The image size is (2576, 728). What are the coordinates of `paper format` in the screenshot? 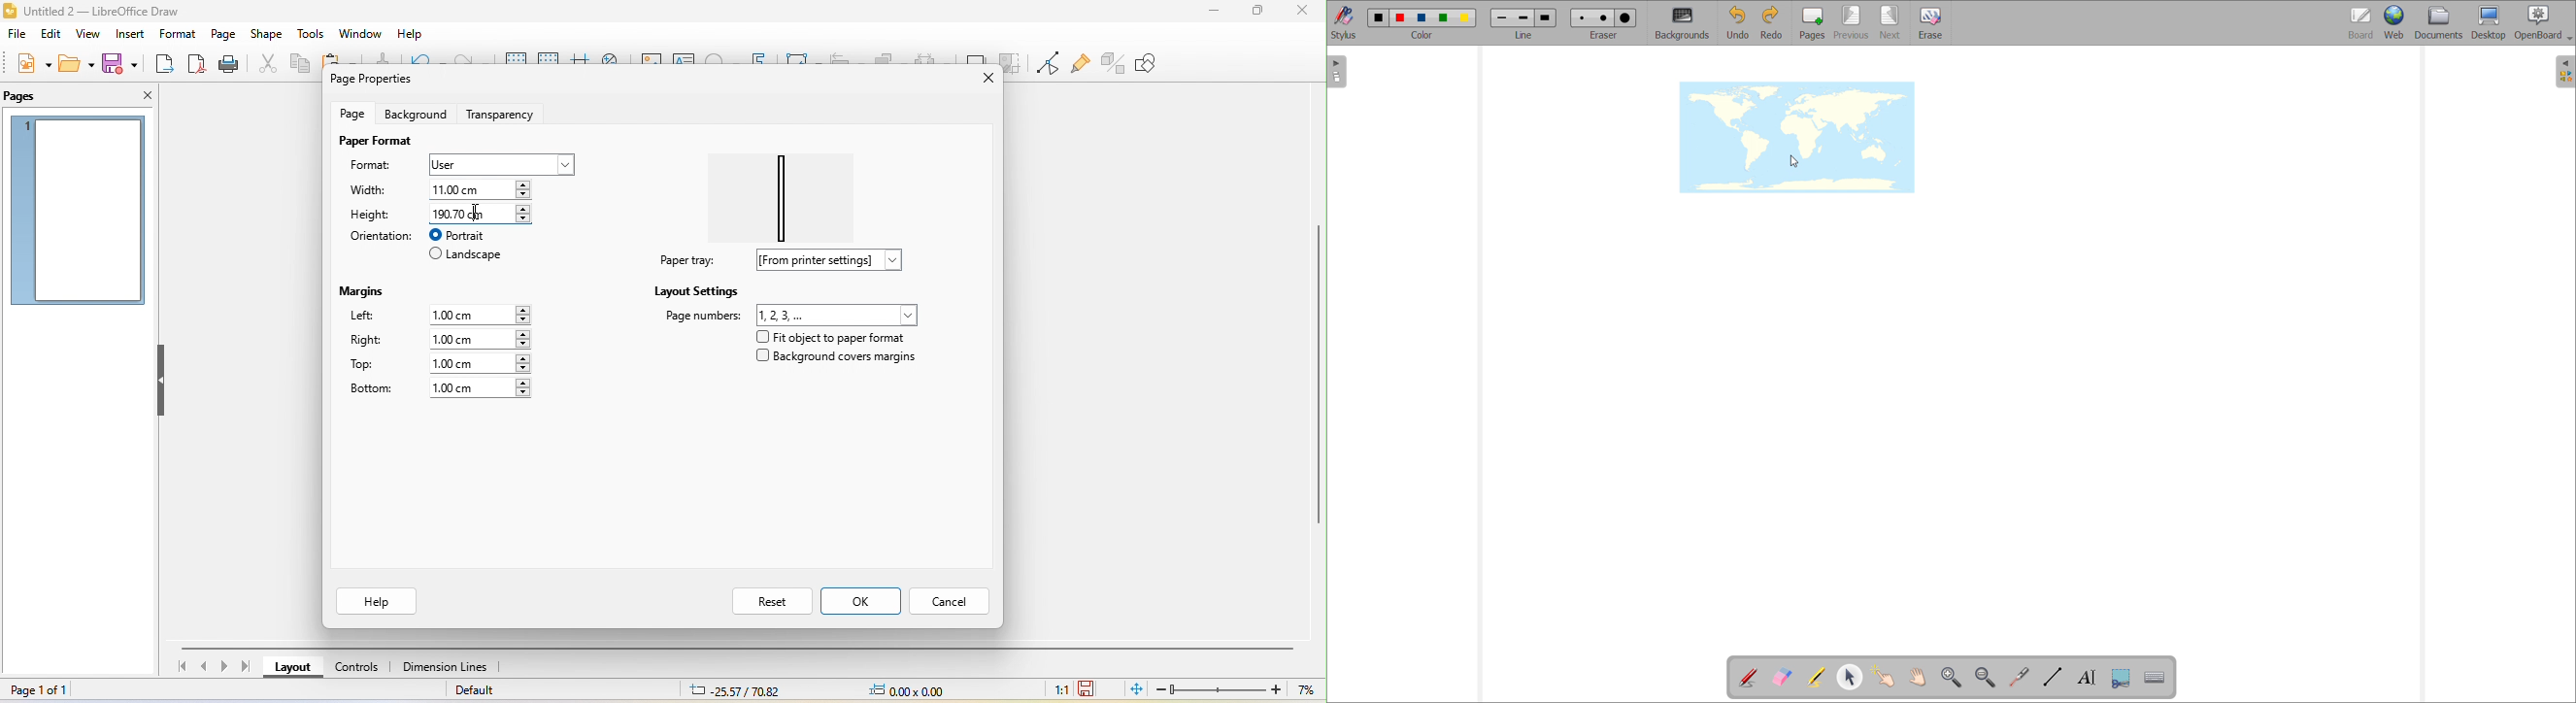 It's located at (375, 141).